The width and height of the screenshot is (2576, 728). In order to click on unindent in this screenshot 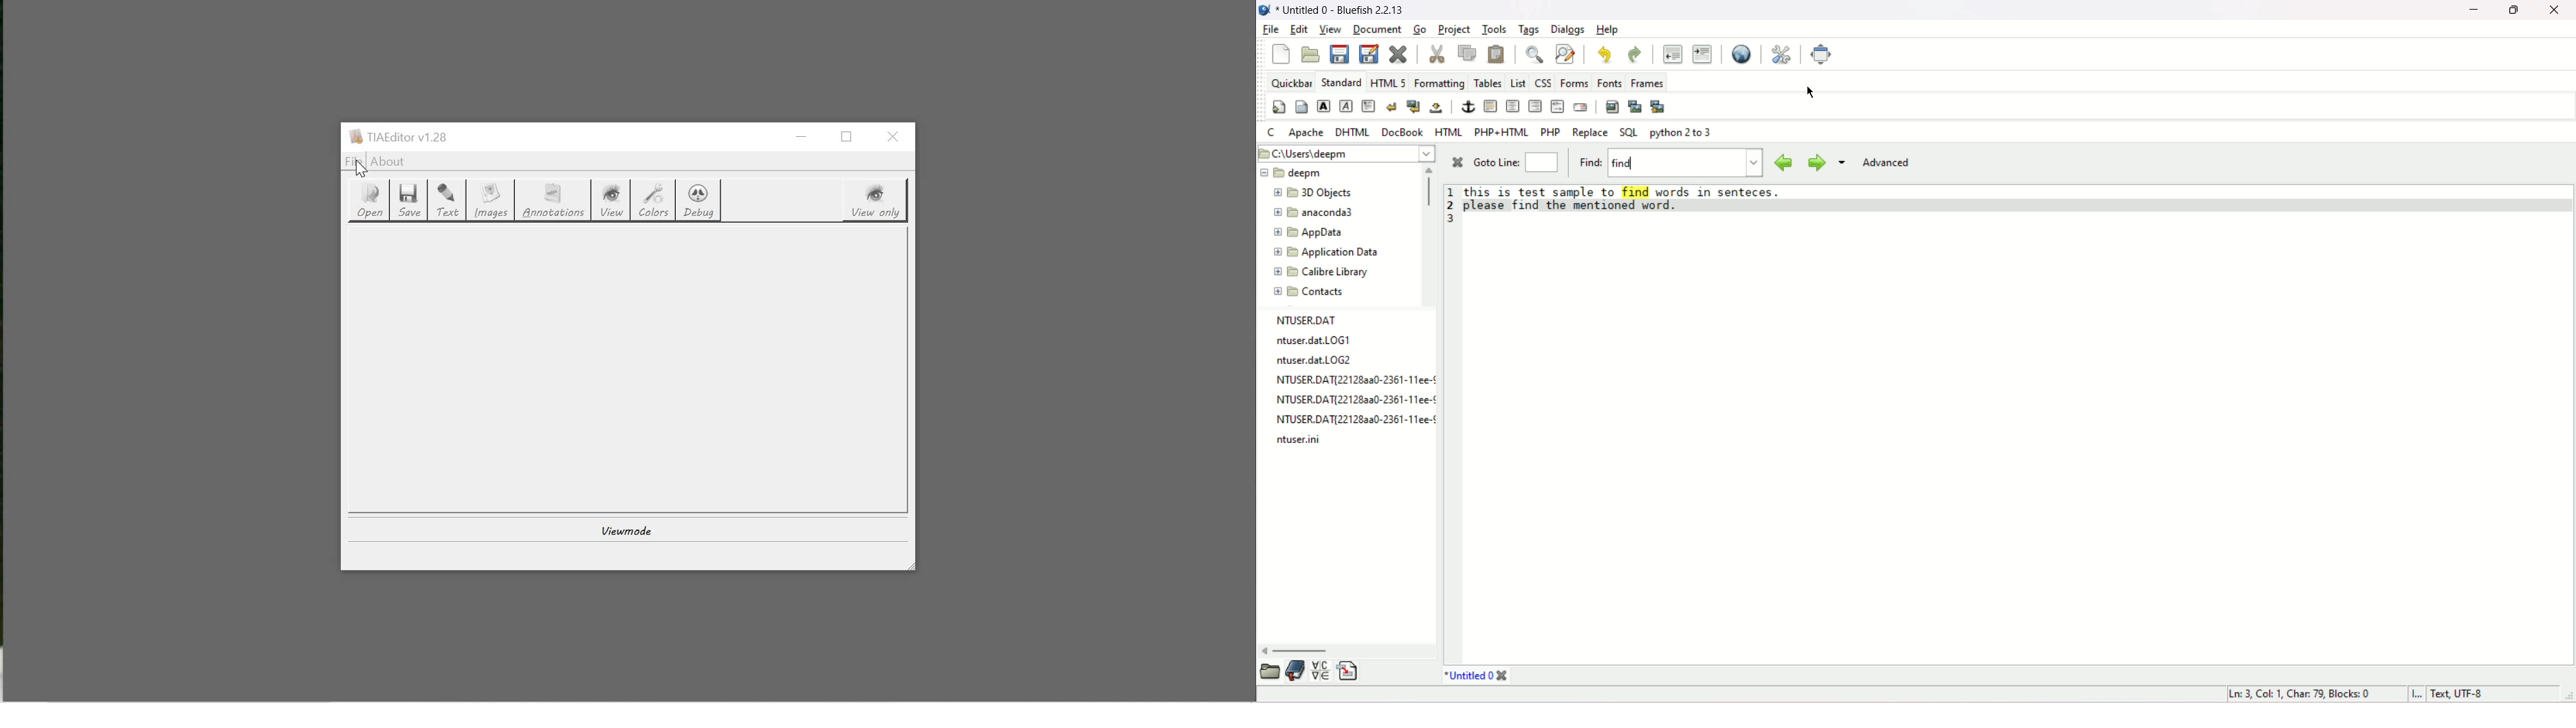, I will do `click(1671, 54)`.